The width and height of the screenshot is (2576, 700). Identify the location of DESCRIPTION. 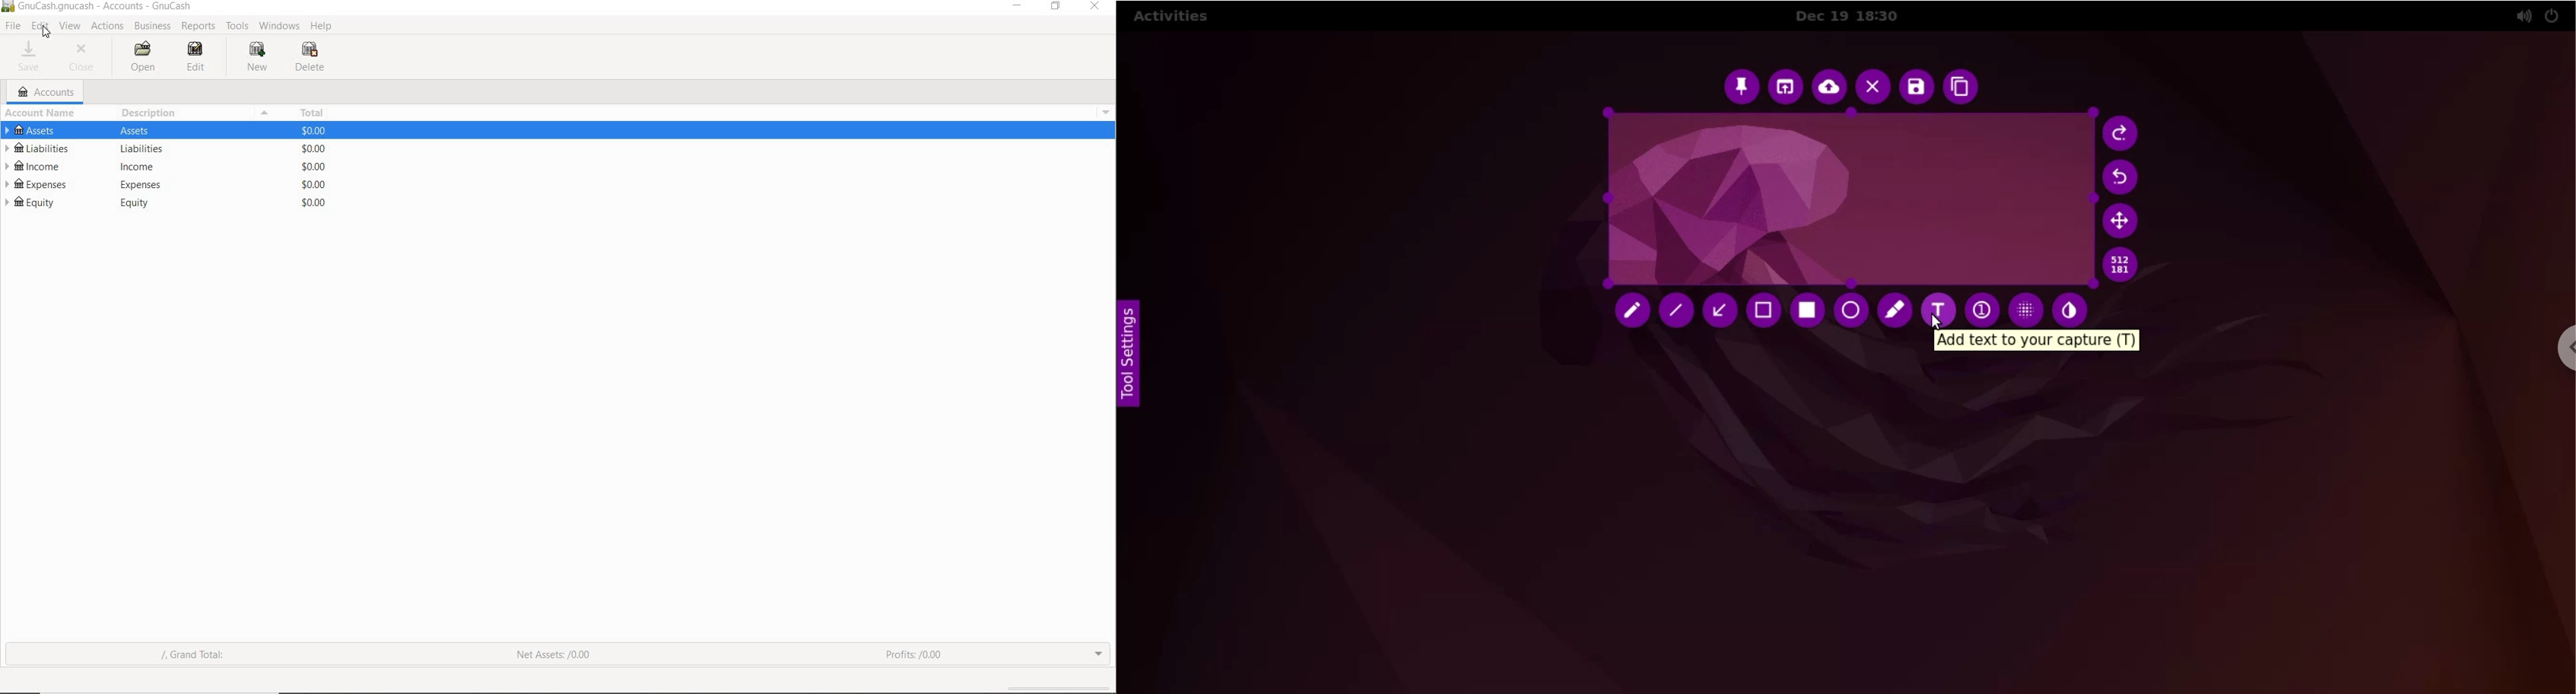
(156, 114).